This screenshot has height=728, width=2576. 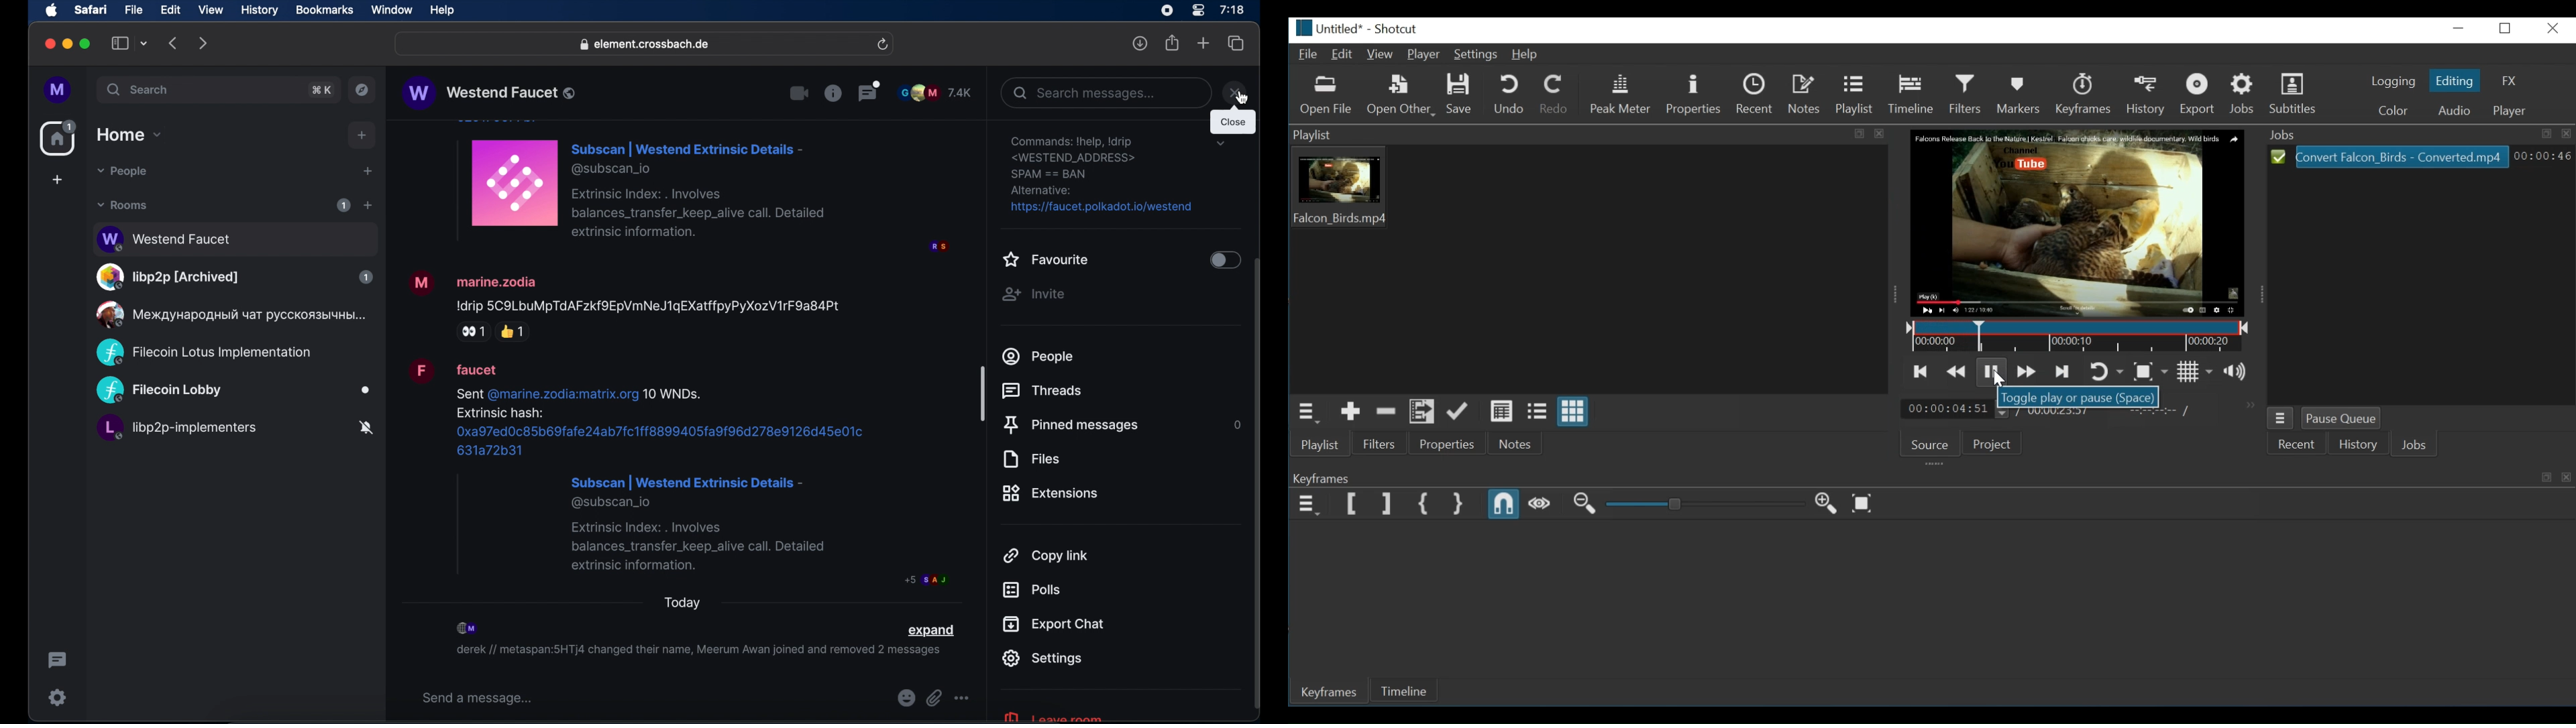 I want to click on Playlist thumbnail, so click(x=1584, y=268).